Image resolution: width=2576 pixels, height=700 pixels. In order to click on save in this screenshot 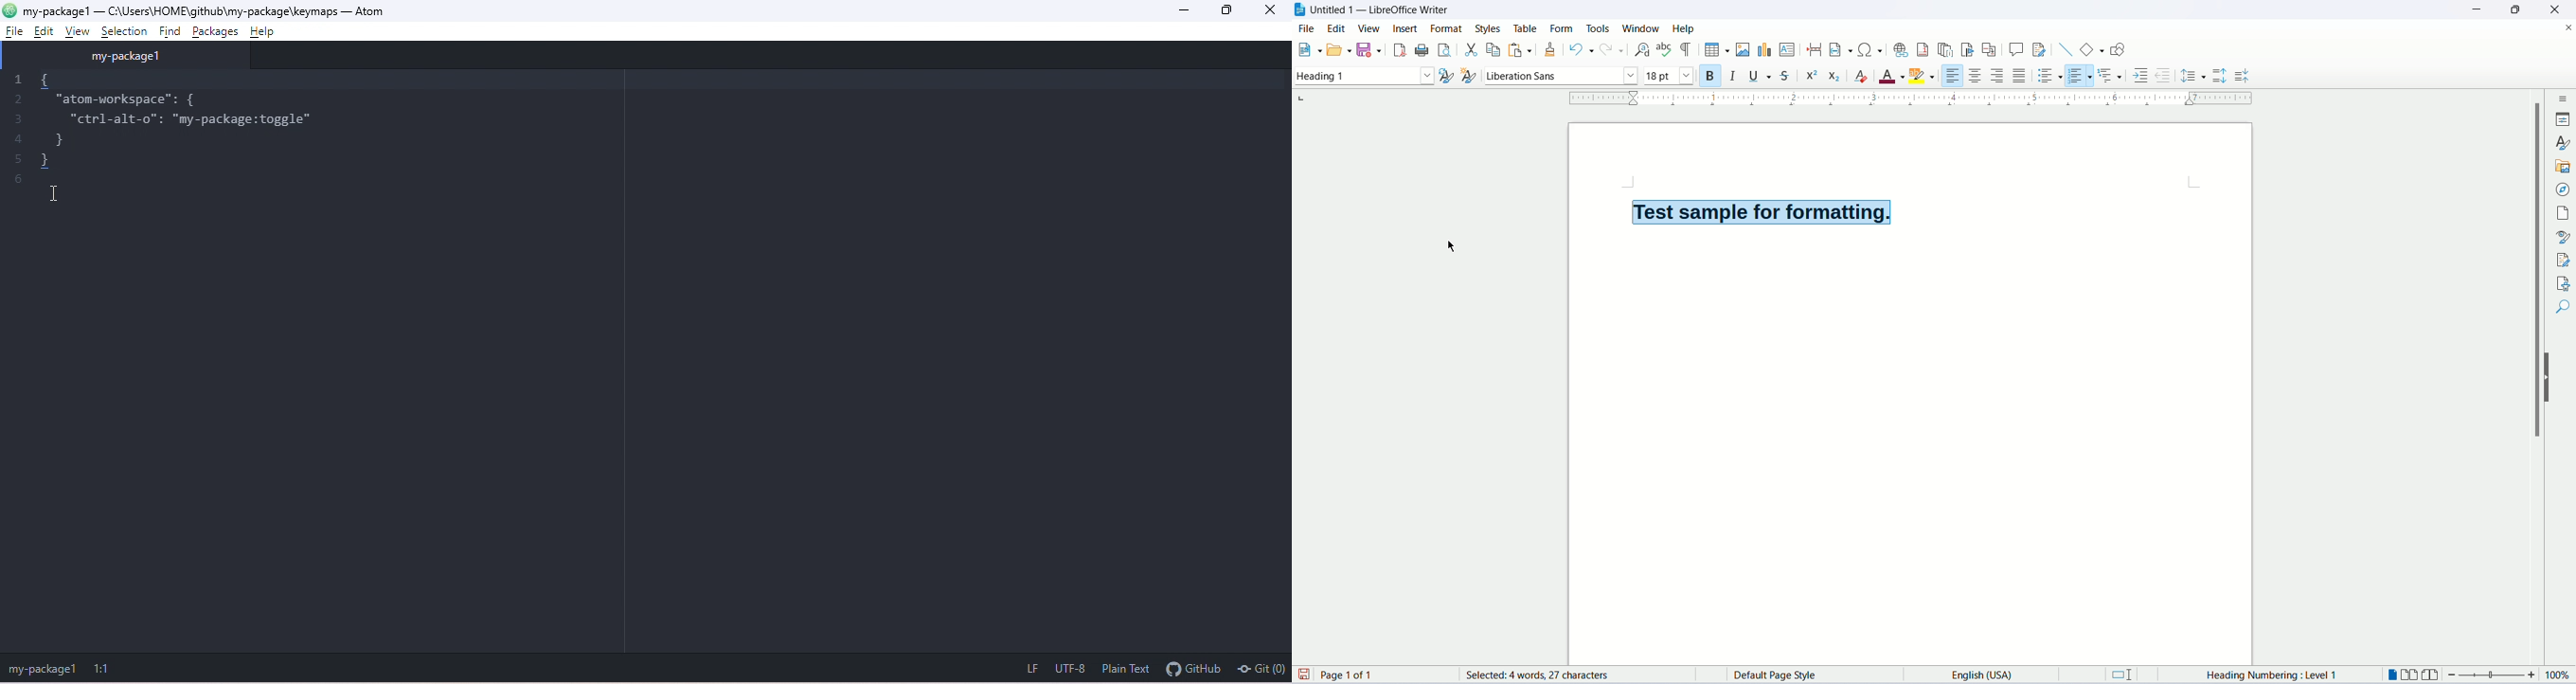, I will do `click(1370, 50)`.